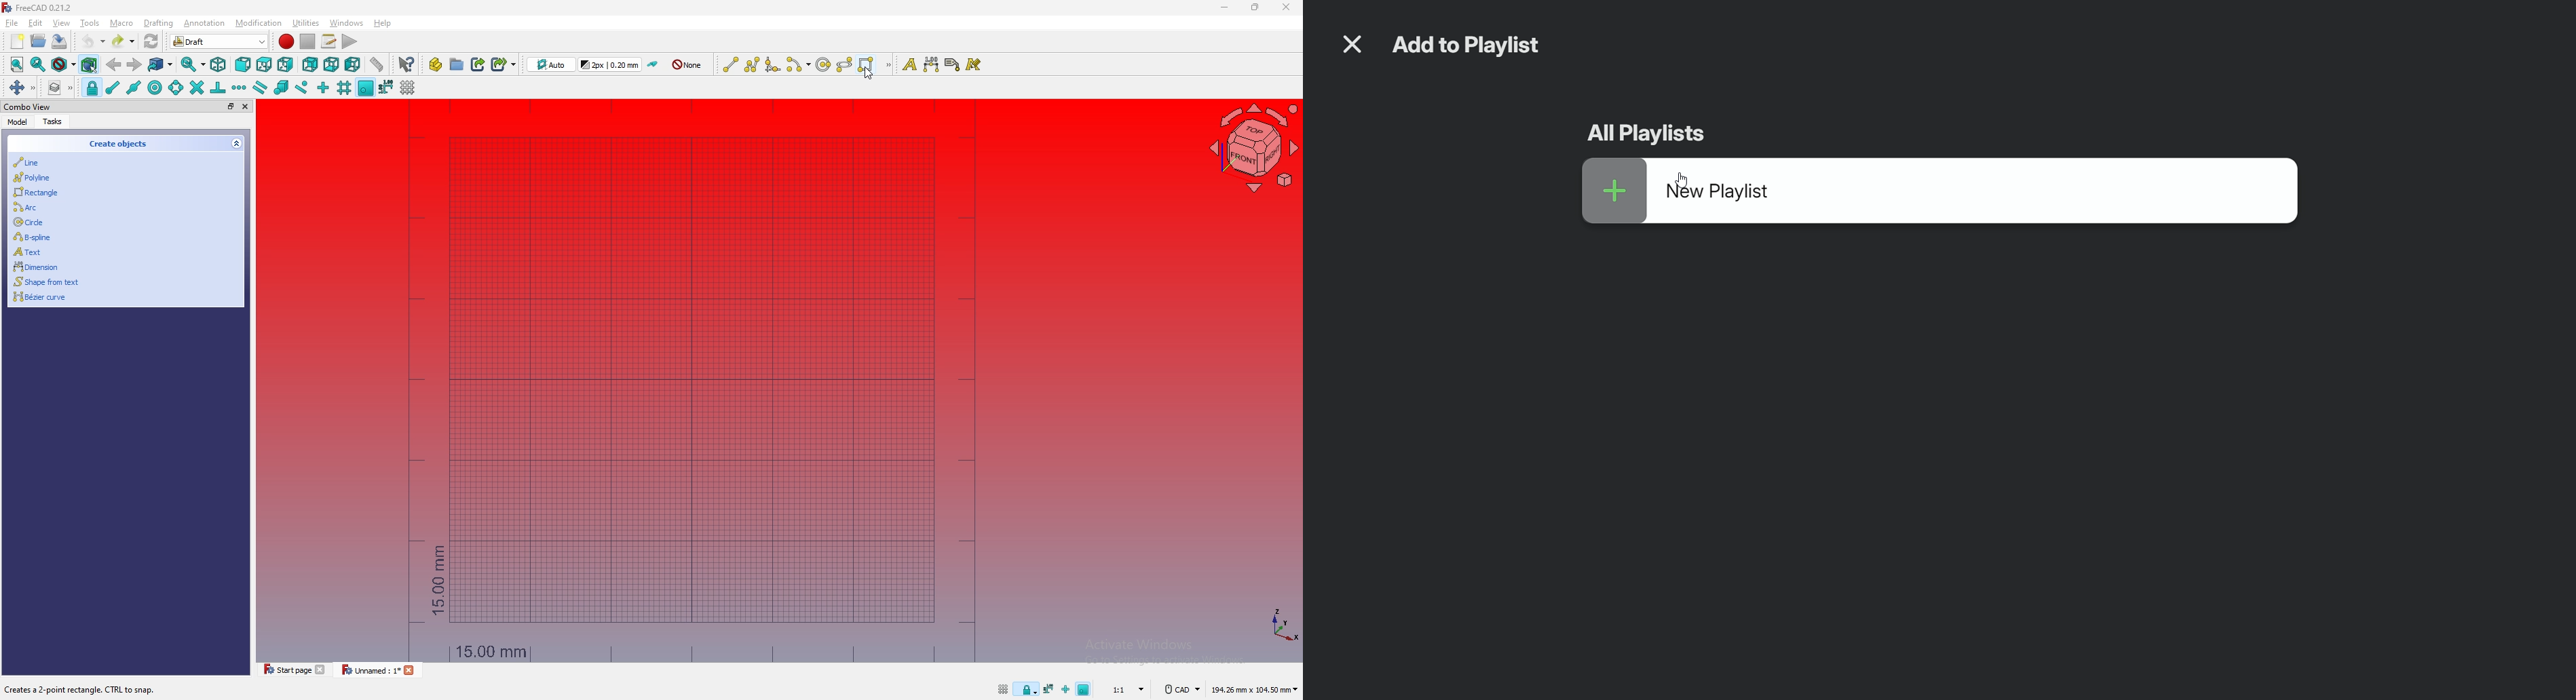 The image size is (2576, 700). I want to click on close, so click(246, 106).